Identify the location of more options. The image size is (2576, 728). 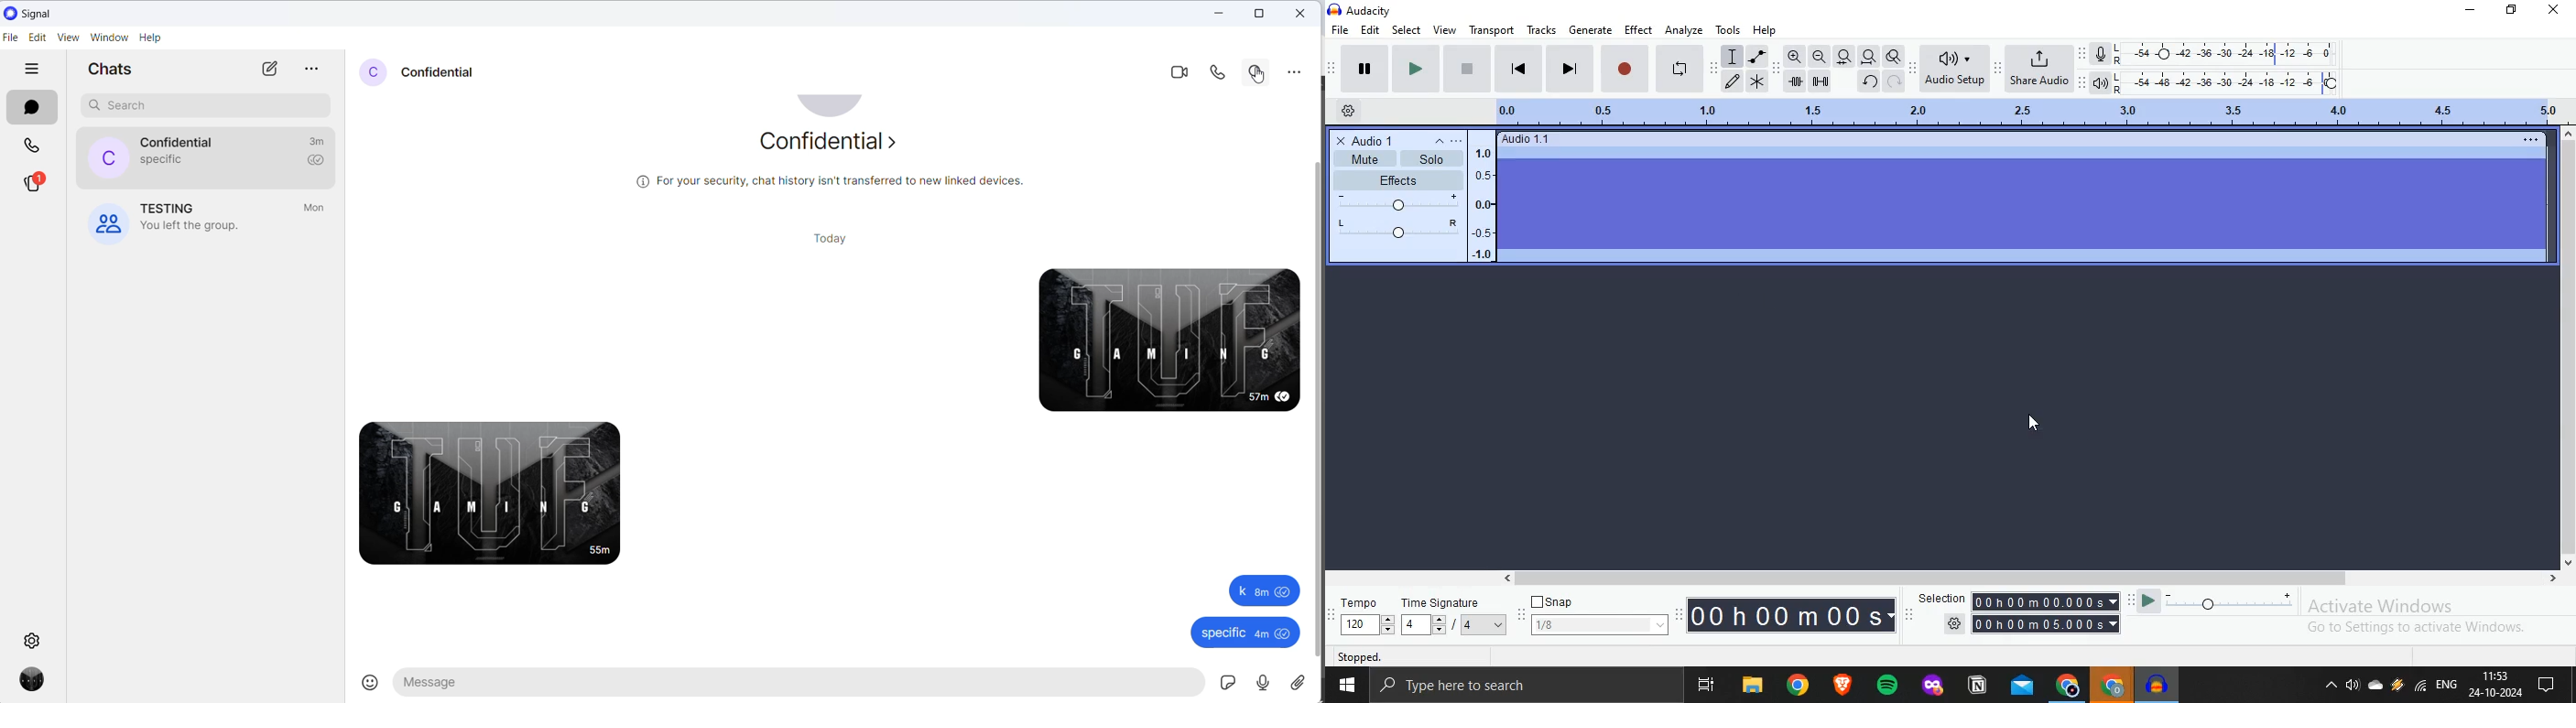
(1296, 71).